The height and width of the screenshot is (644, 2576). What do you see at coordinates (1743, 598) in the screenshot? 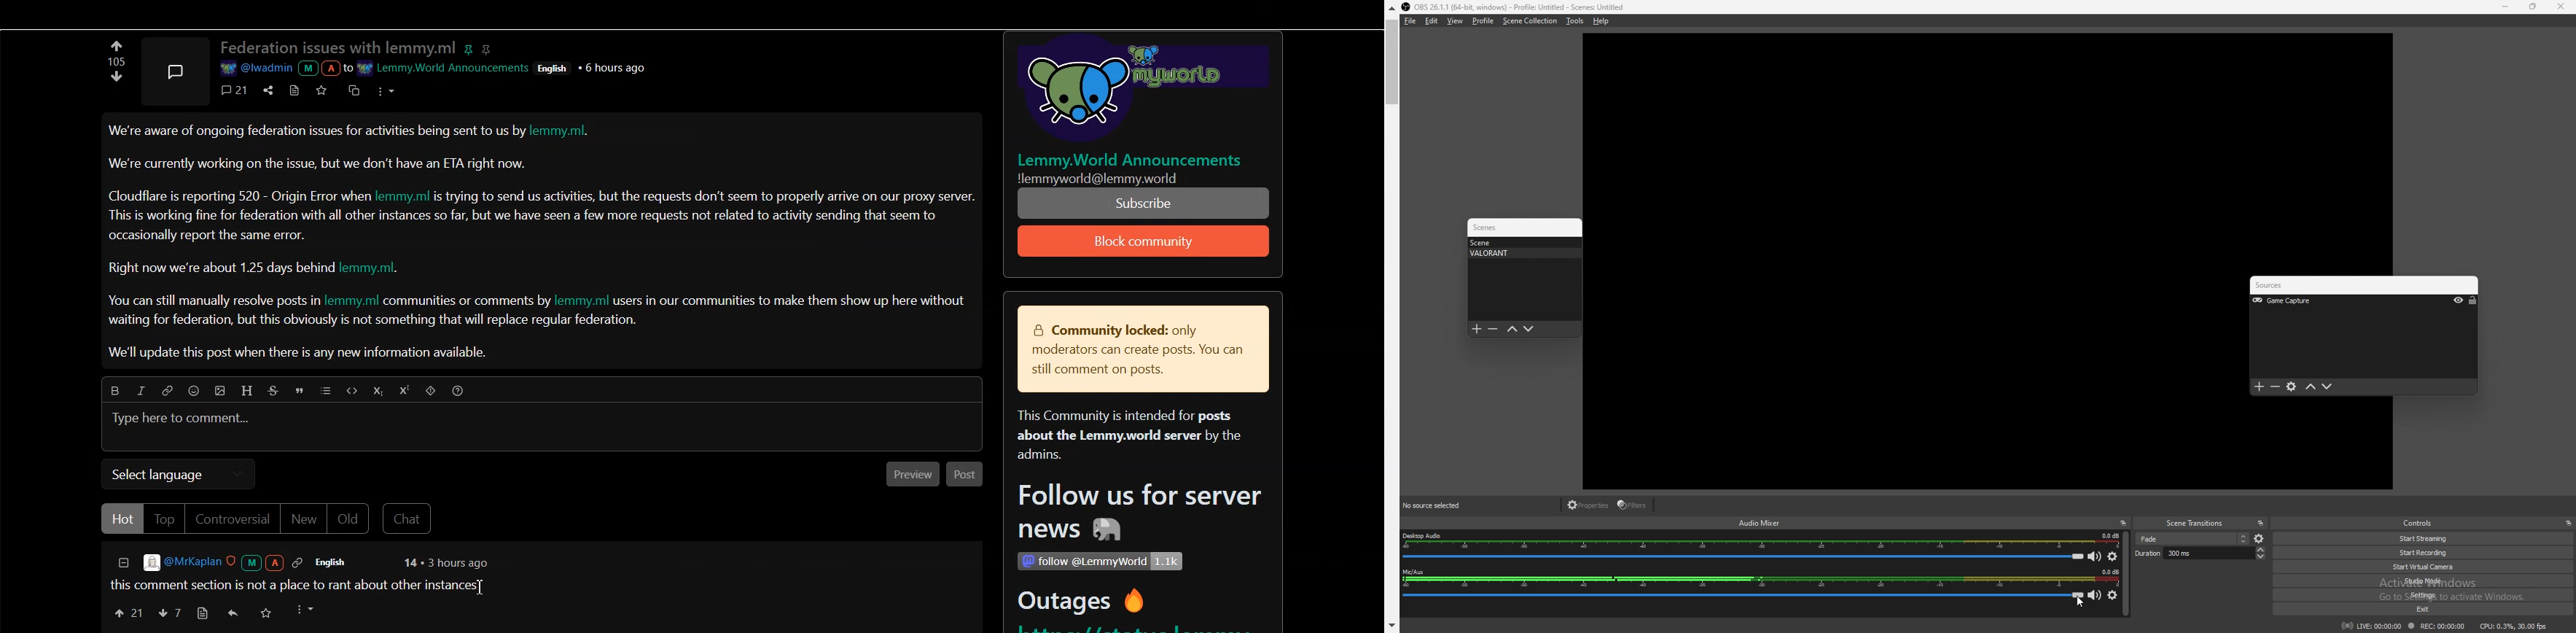
I see `mic/aux bar` at bounding box center [1743, 598].